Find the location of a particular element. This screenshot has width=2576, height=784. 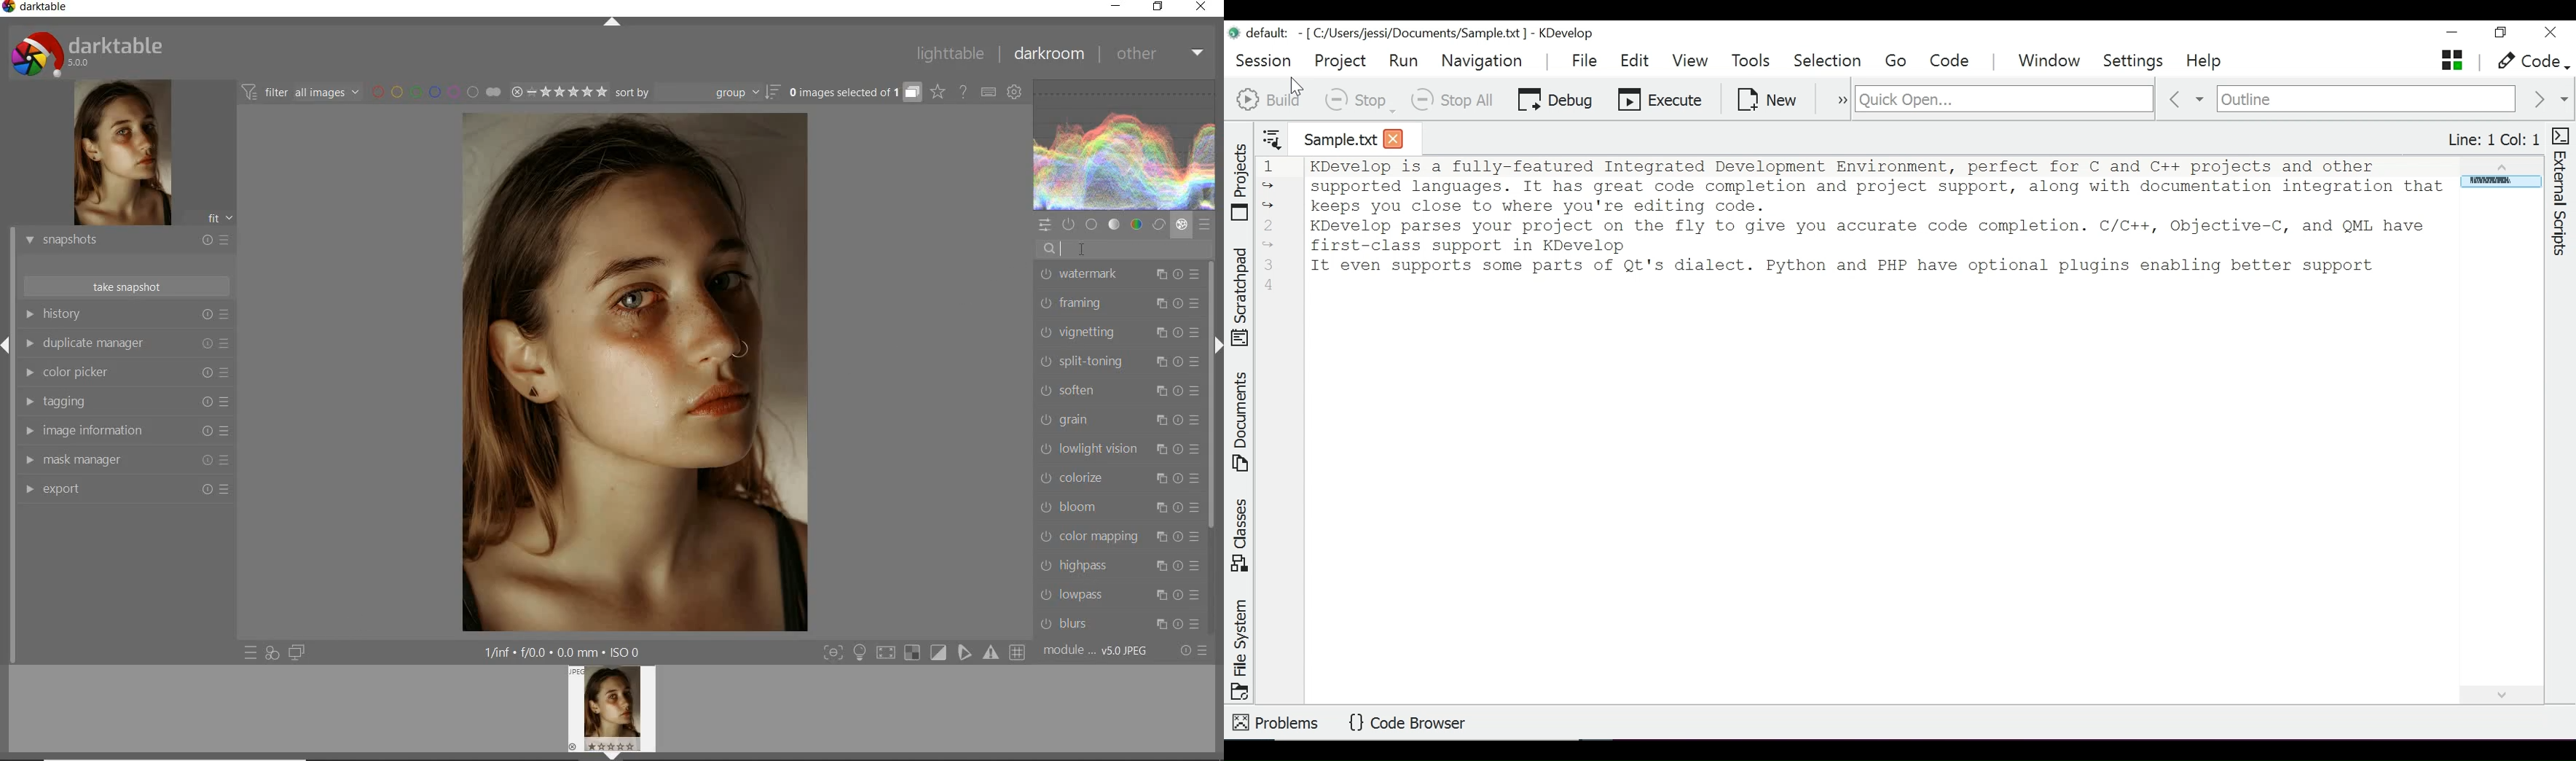

framing is located at coordinates (1116, 304).